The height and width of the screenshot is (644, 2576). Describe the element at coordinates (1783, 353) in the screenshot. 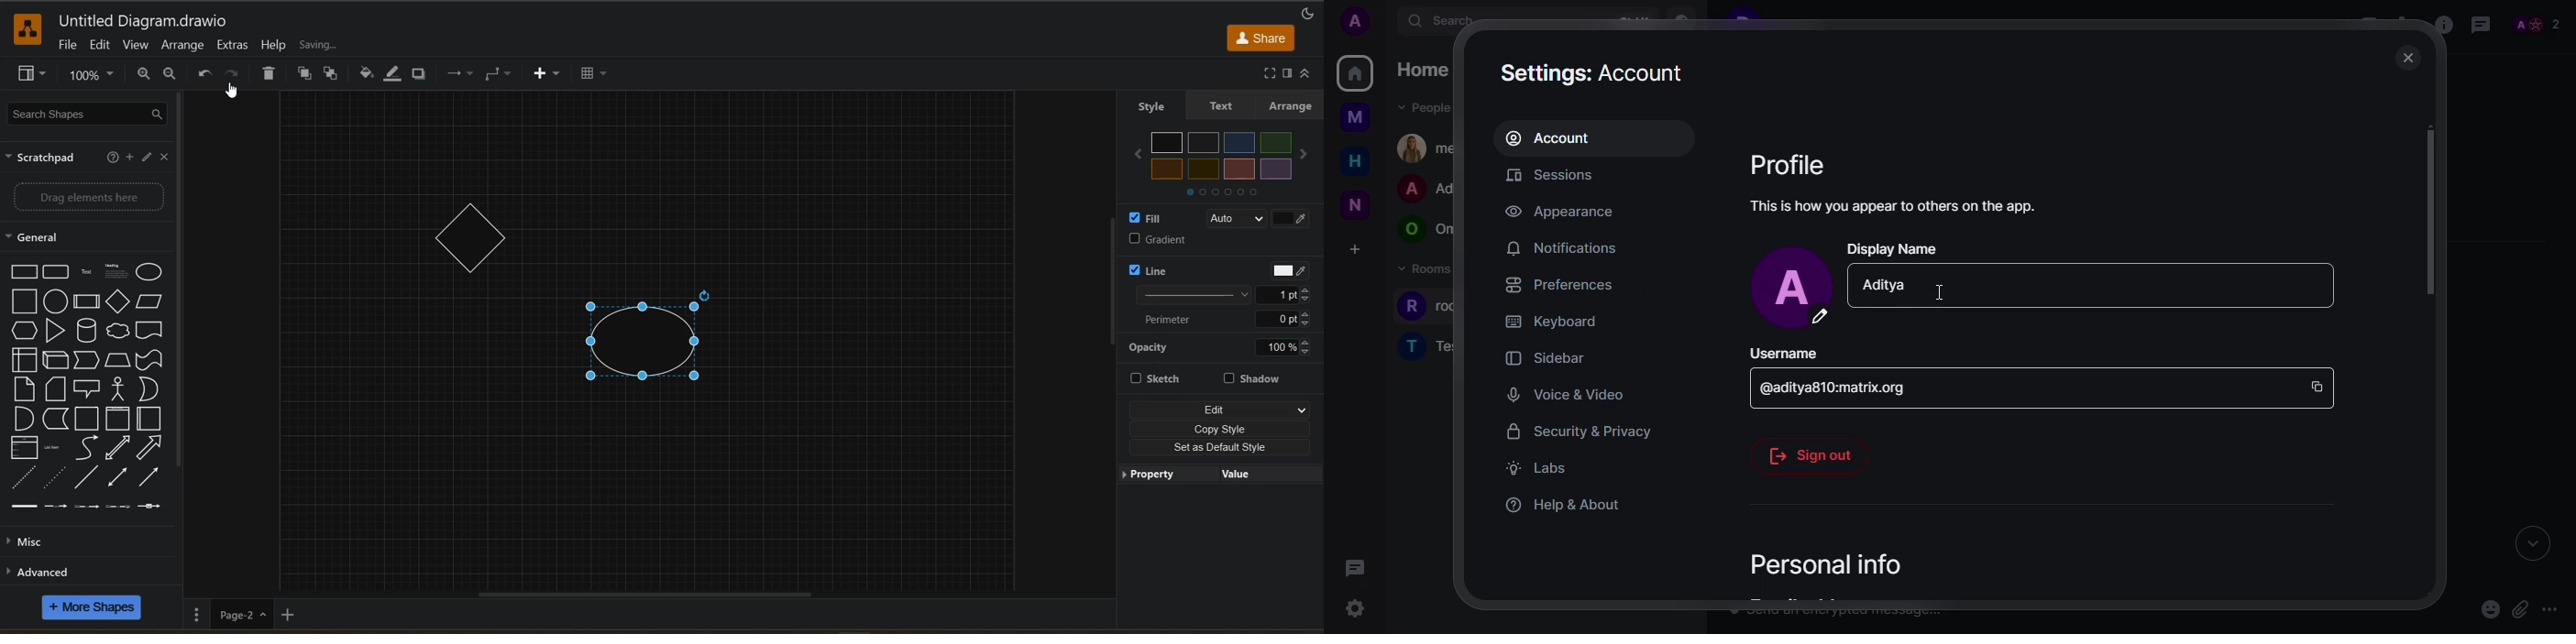

I see `username` at that location.